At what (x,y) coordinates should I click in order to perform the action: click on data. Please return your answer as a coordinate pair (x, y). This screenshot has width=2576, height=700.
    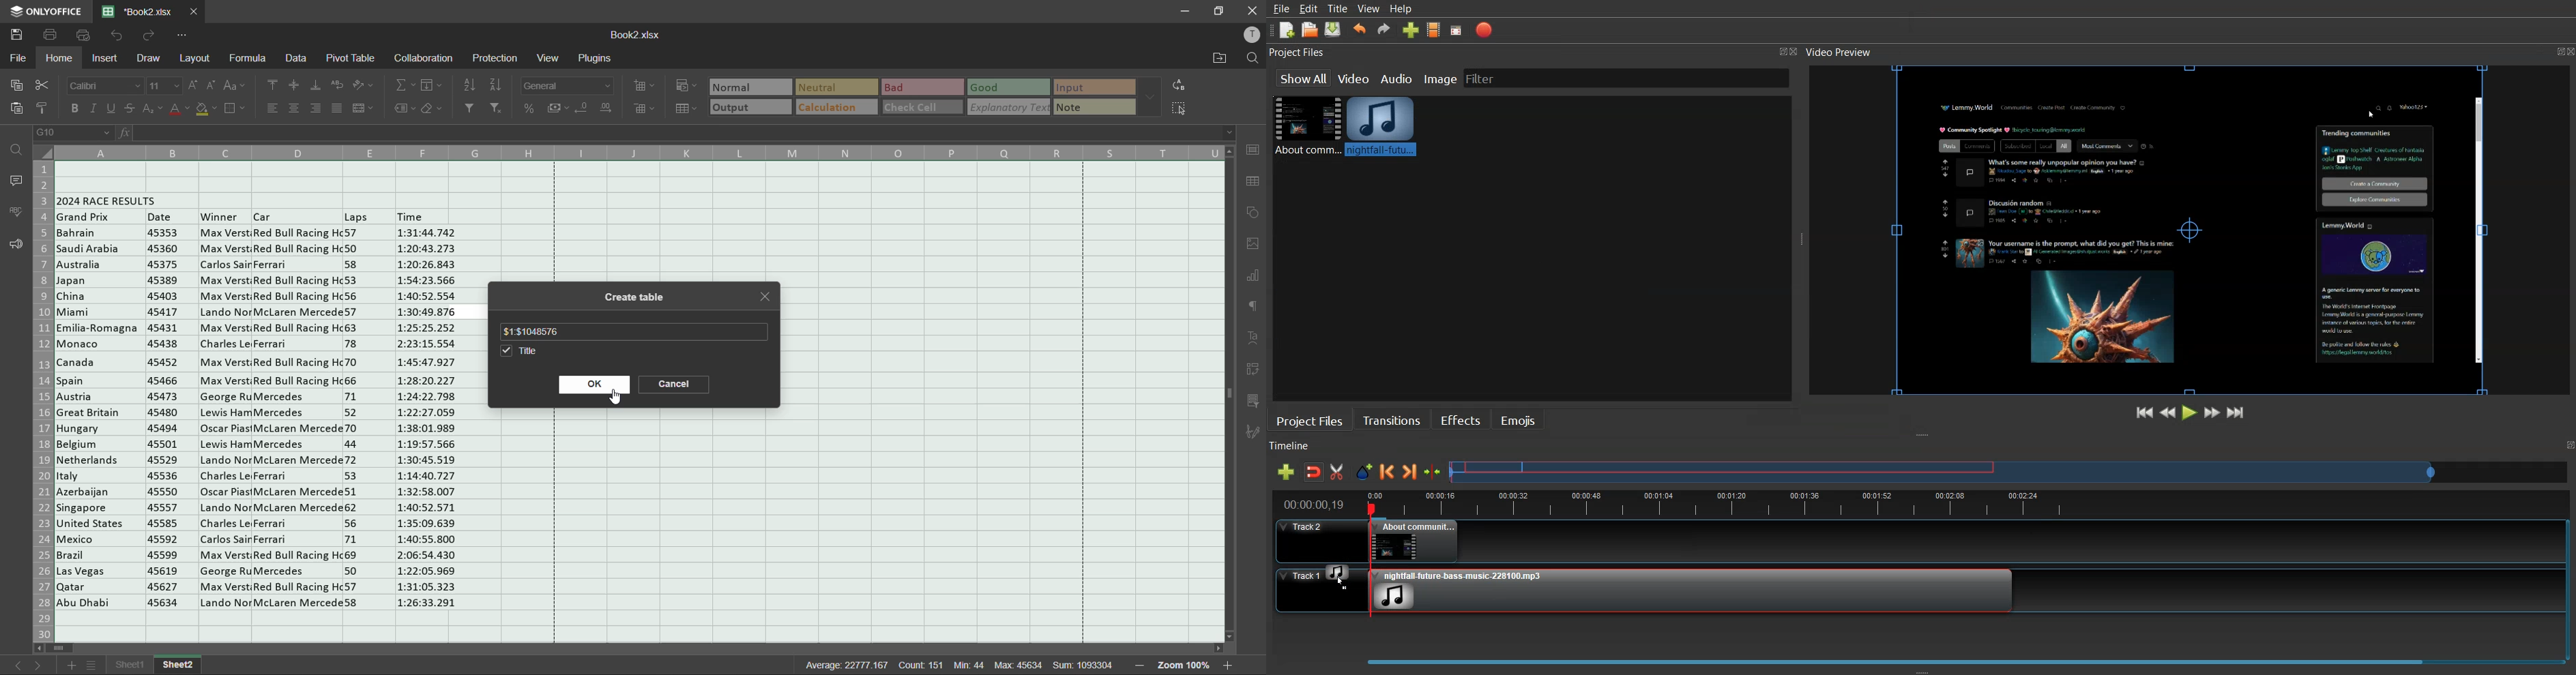
    Looking at the image, I should click on (295, 60).